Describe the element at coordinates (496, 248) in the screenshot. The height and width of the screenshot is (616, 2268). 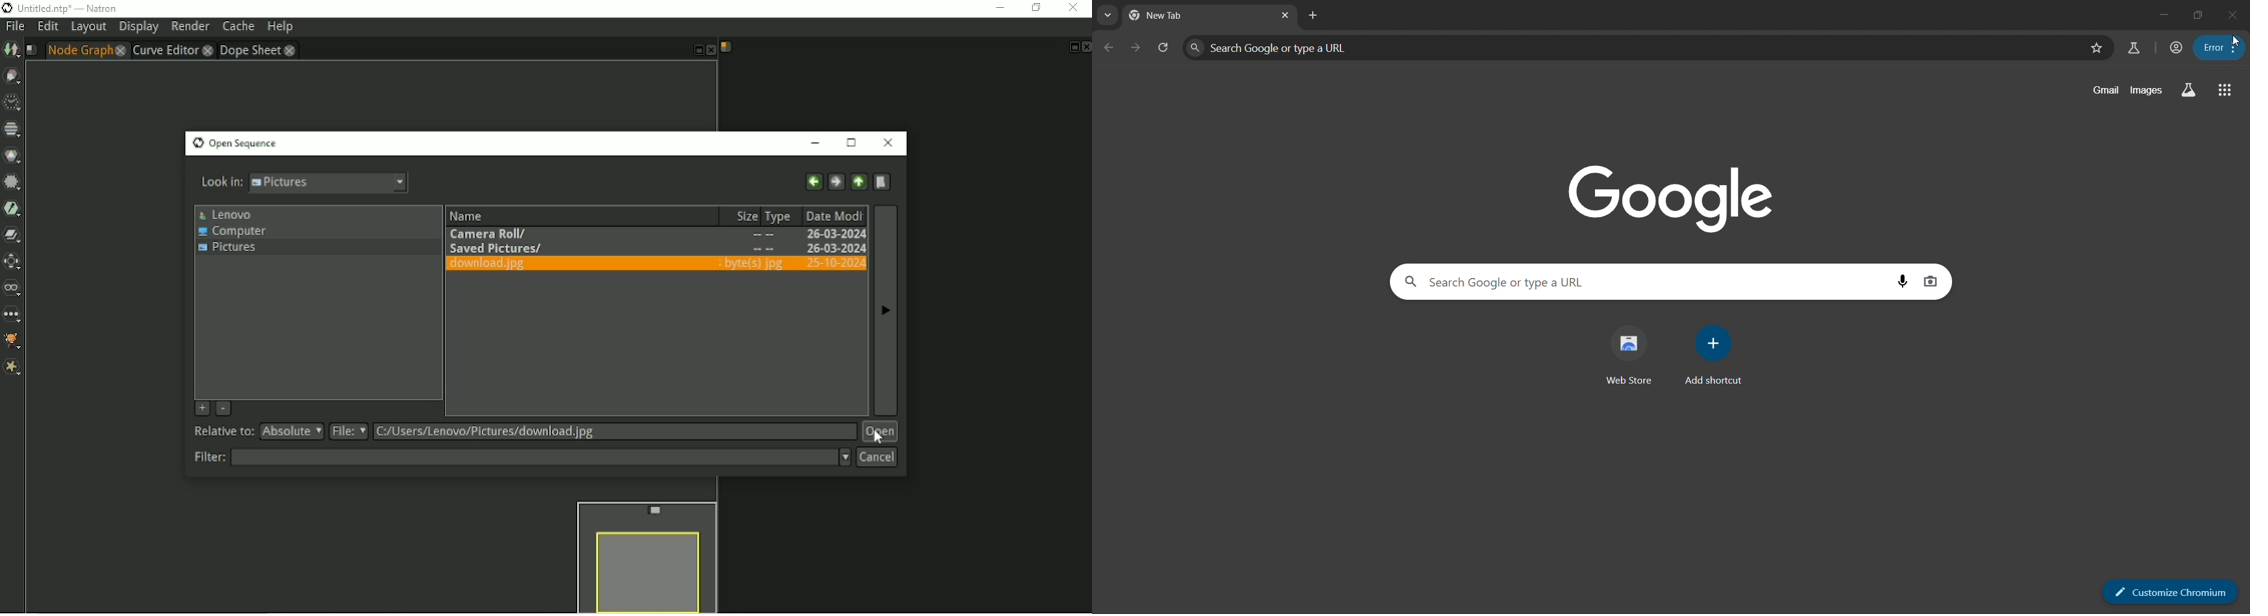
I see `Saved Pictures/` at that location.